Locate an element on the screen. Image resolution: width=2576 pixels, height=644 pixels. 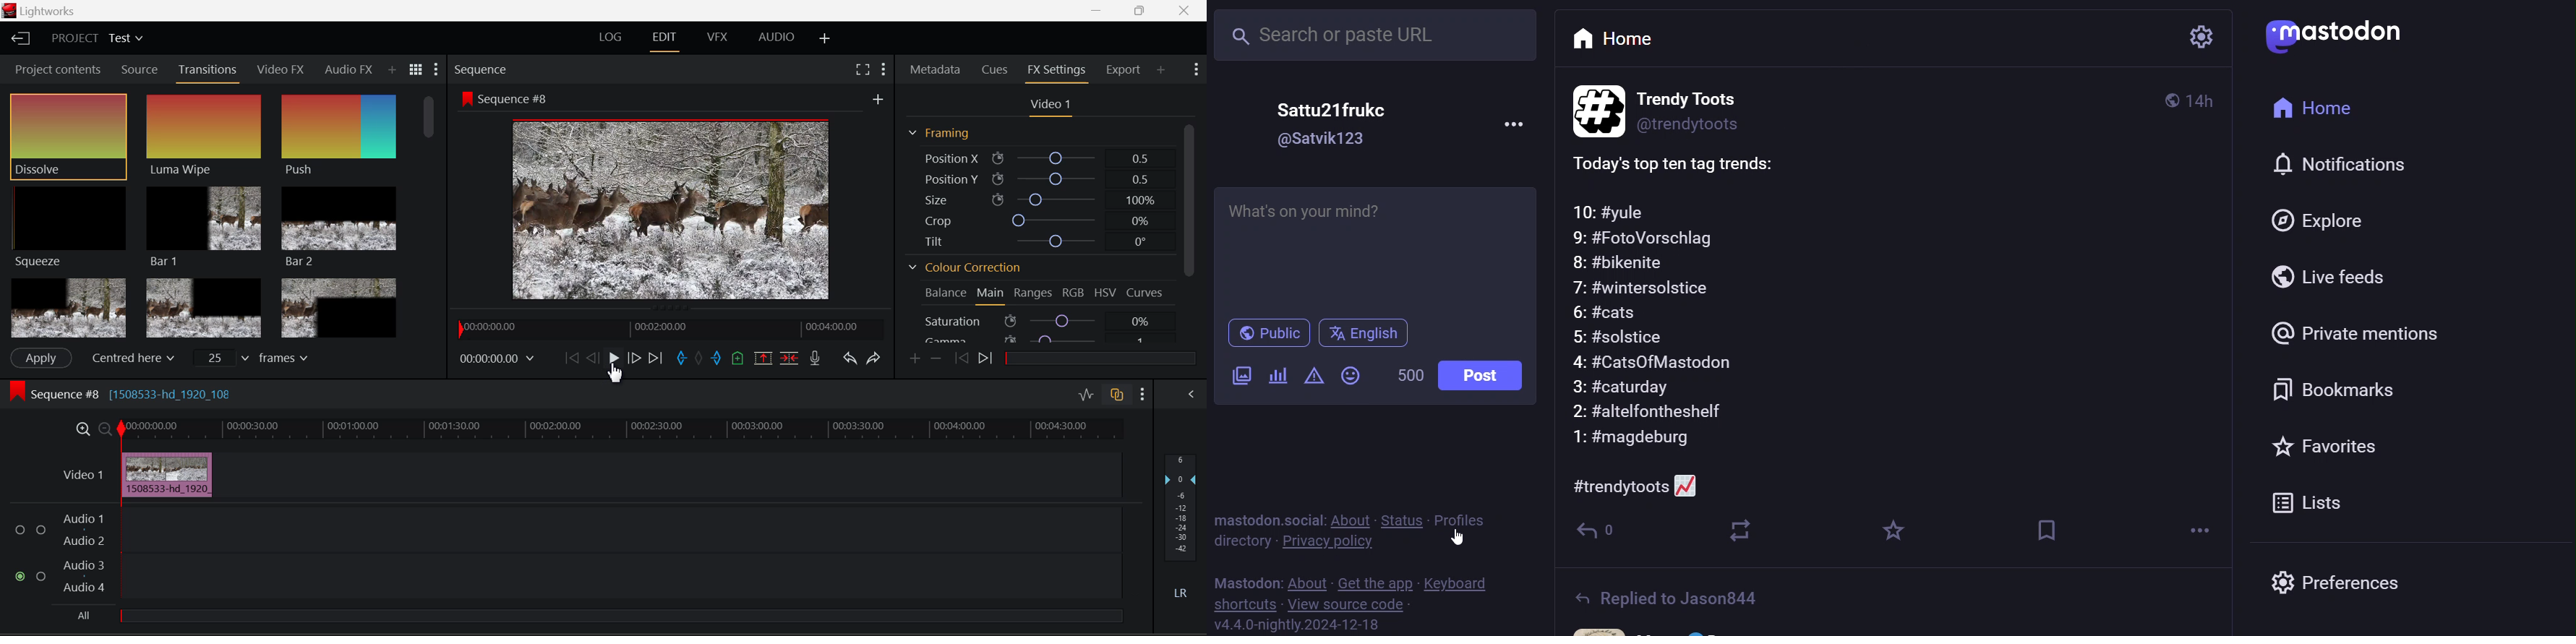
Crop is located at coordinates (1034, 218).